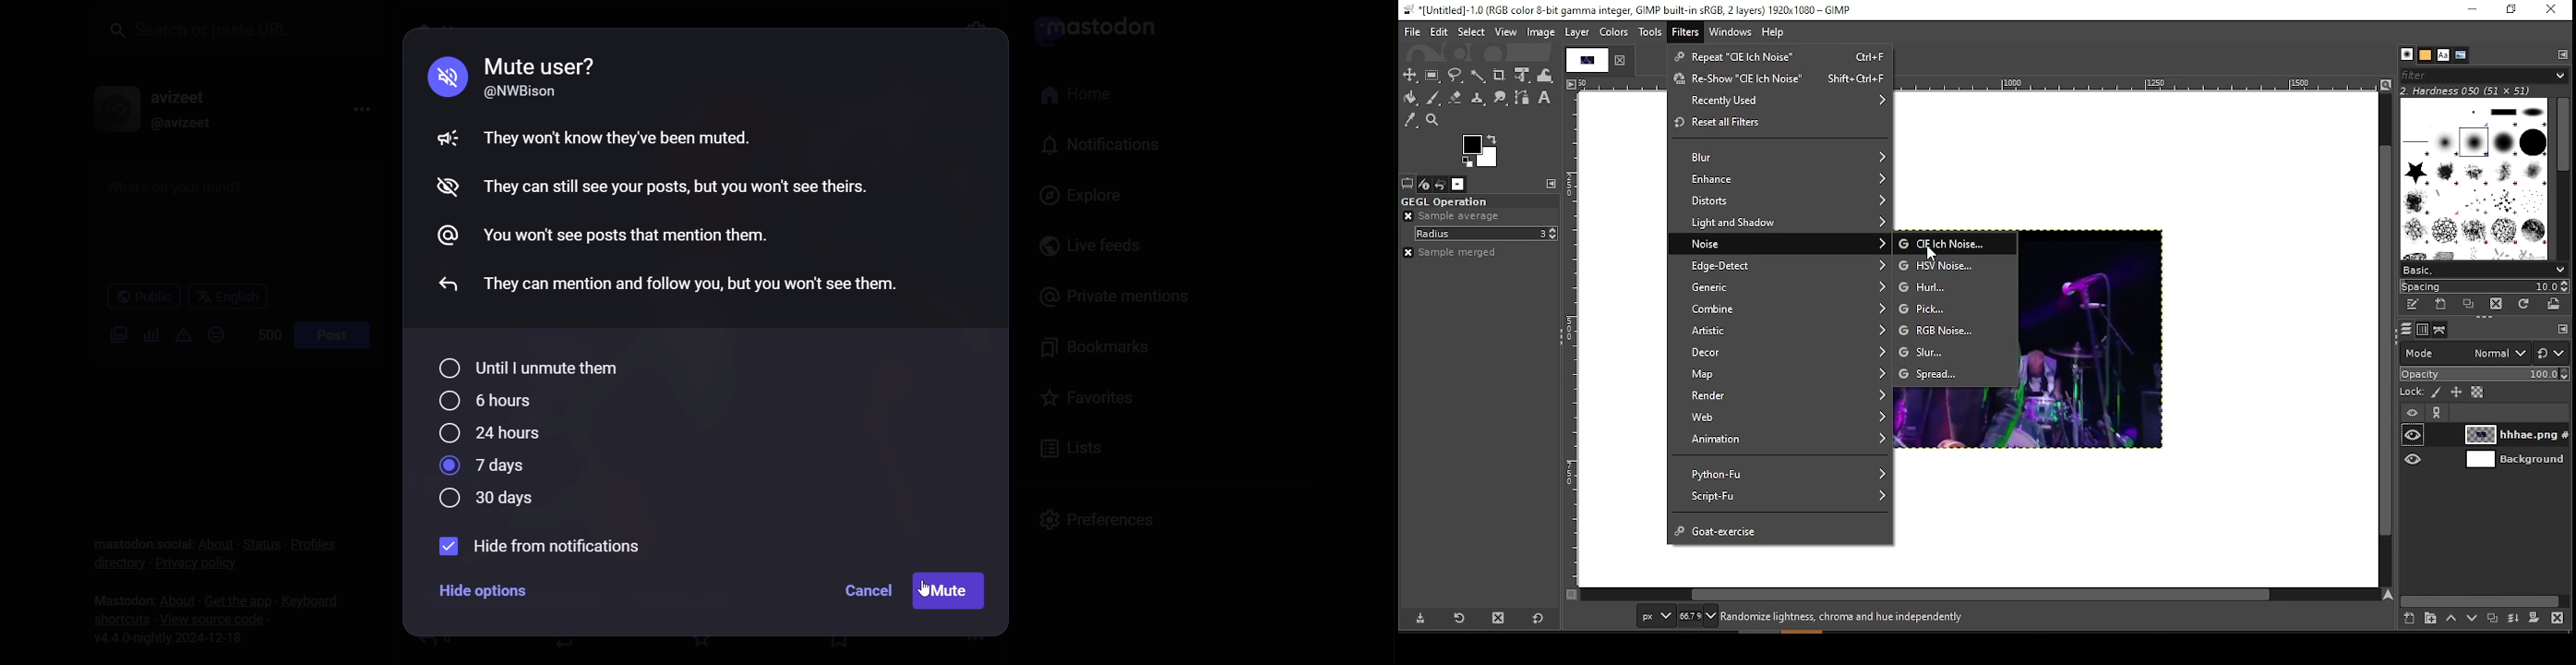  What do you see at coordinates (1781, 223) in the screenshot?
I see `light and shadow` at bounding box center [1781, 223].